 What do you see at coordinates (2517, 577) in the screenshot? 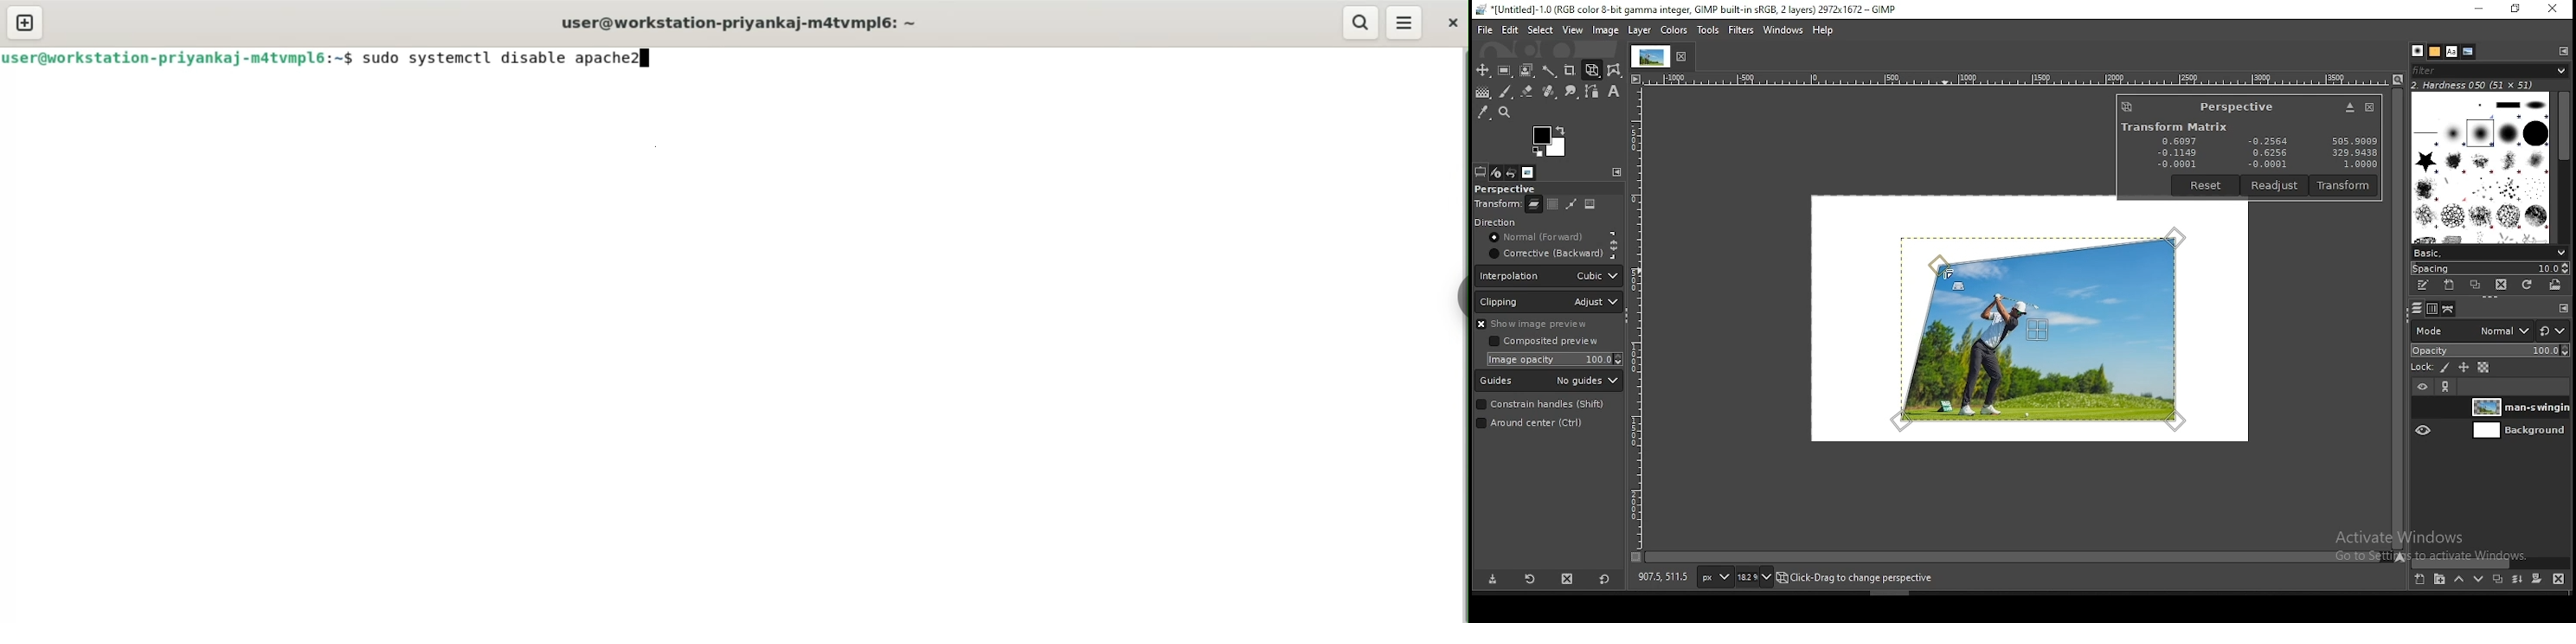
I see `merge layer` at bounding box center [2517, 577].